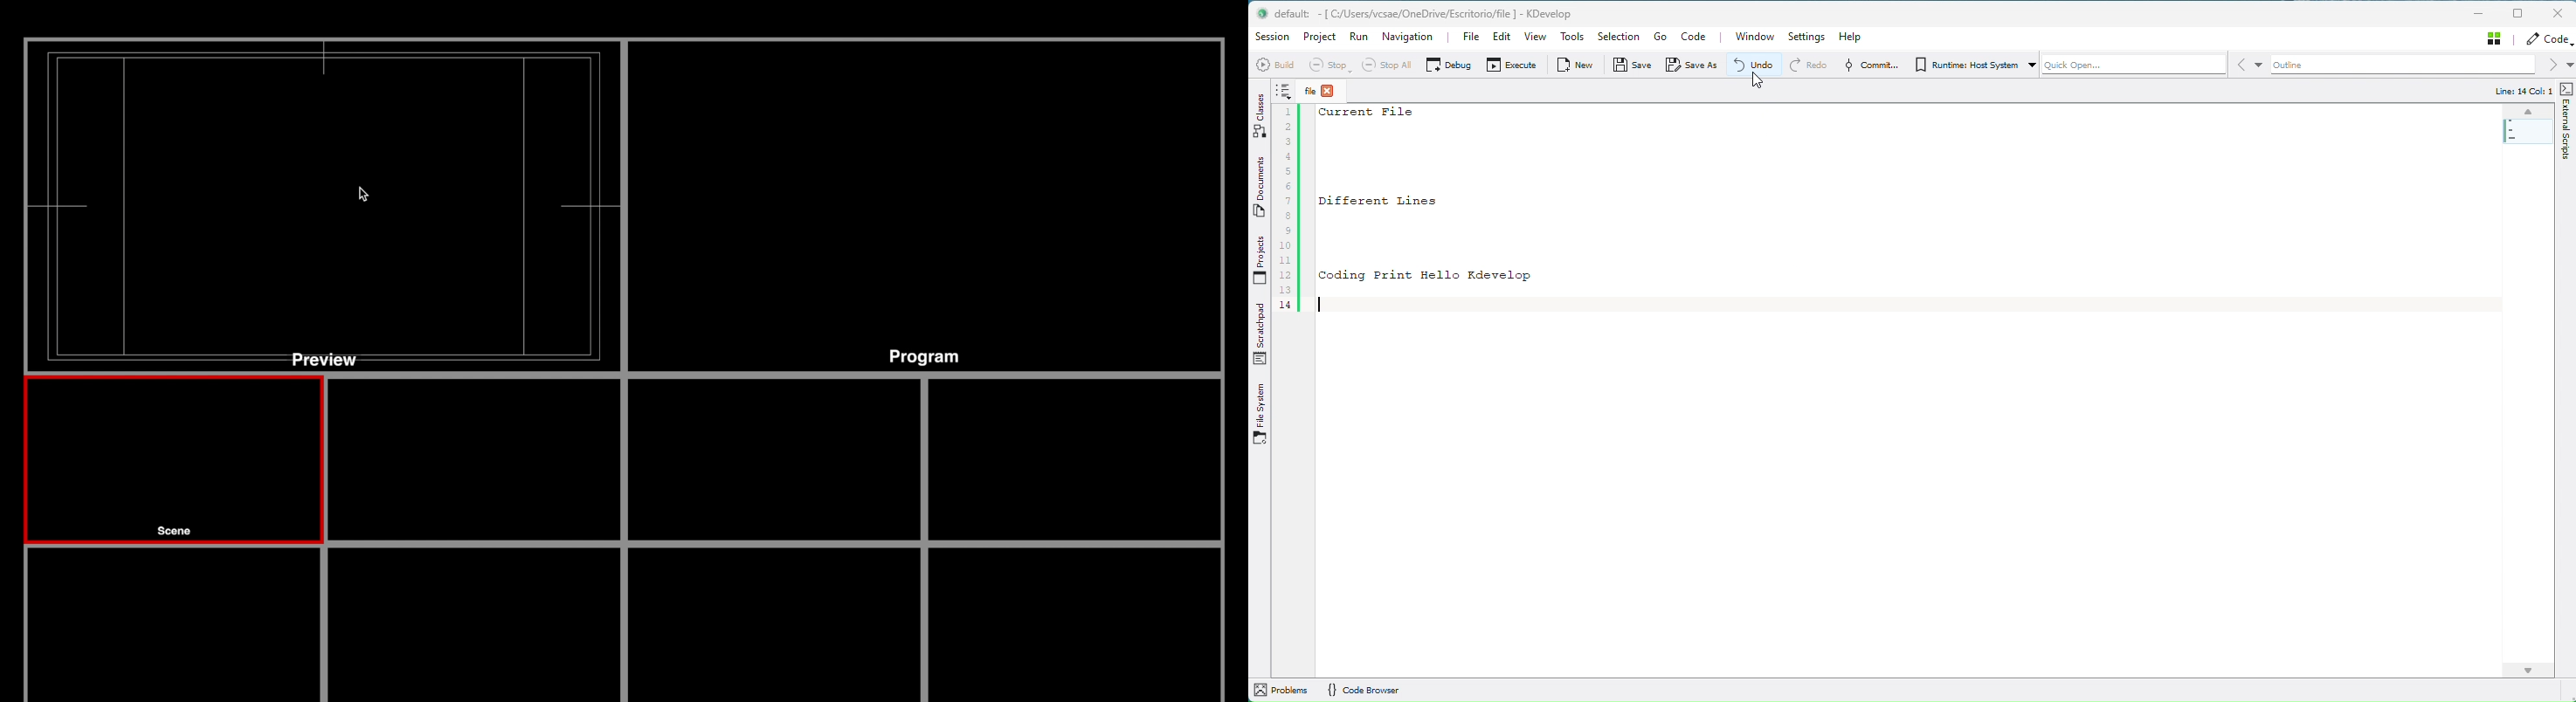 The height and width of the screenshot is (728, 2576). What do you see at coordinates (924, 358) in the screenshot?
I see `program` at bounding box center [924, 358].